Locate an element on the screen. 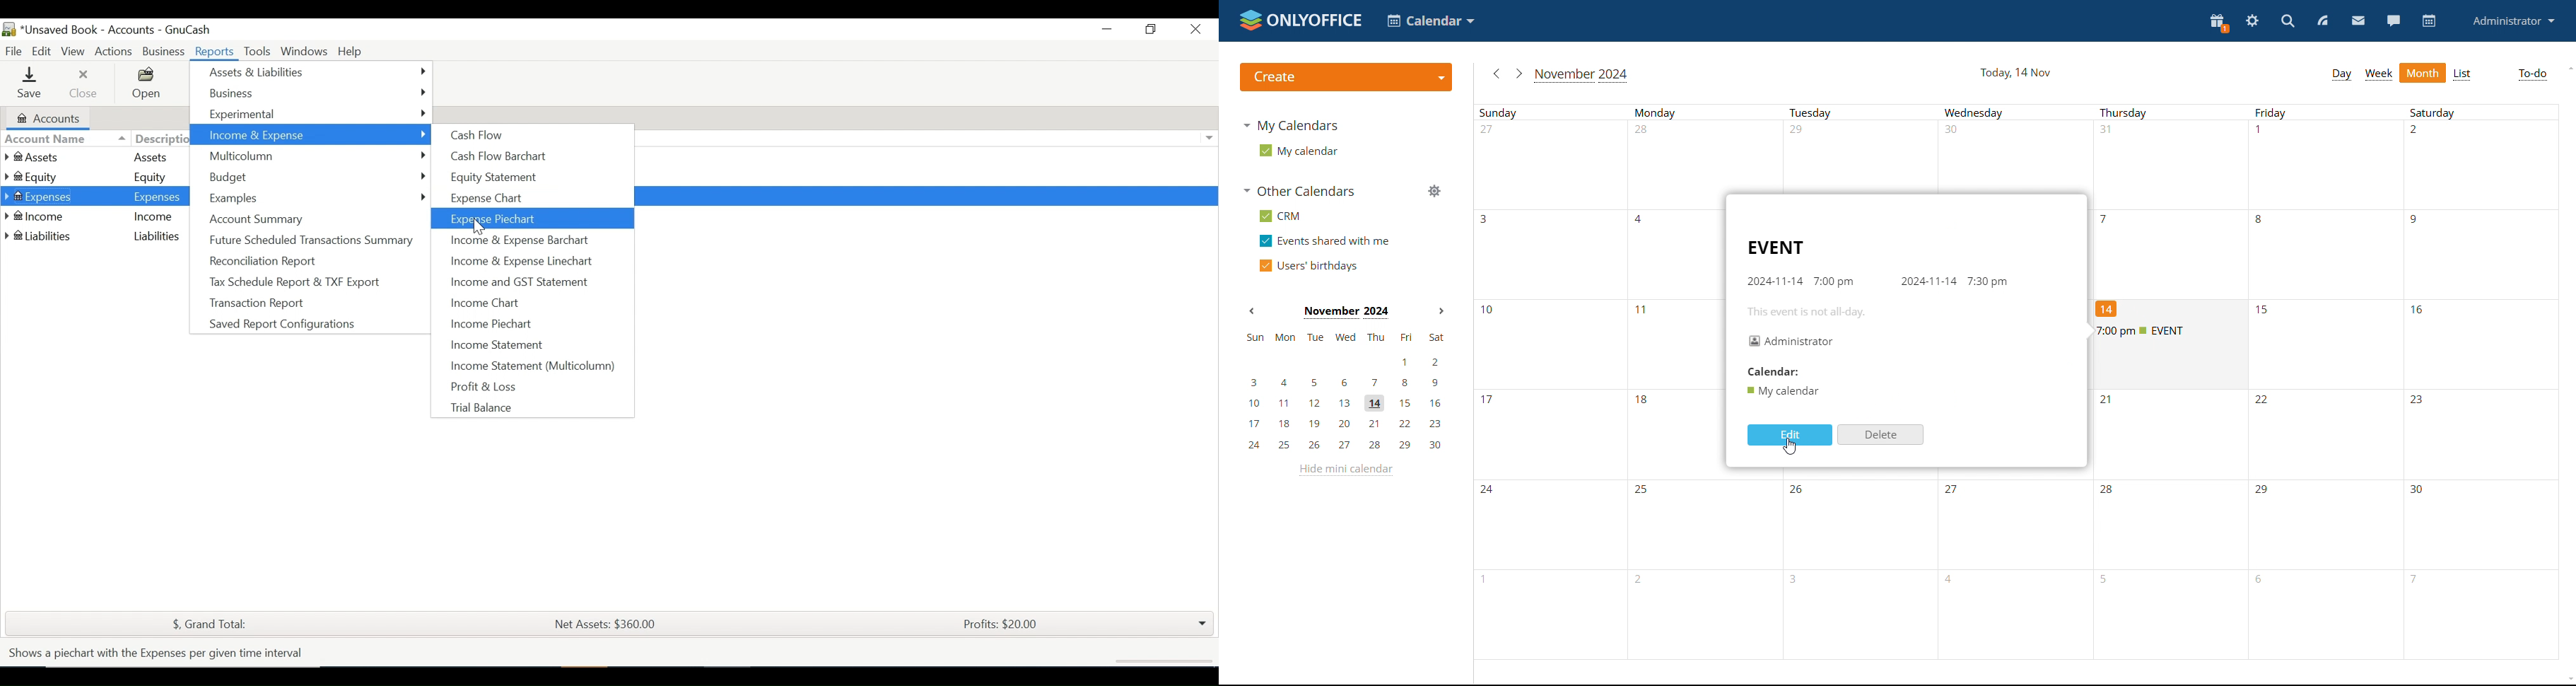 The width and height of the screenshot is (2576, 700). Profit & Loss is located at coordinates (484, 387).